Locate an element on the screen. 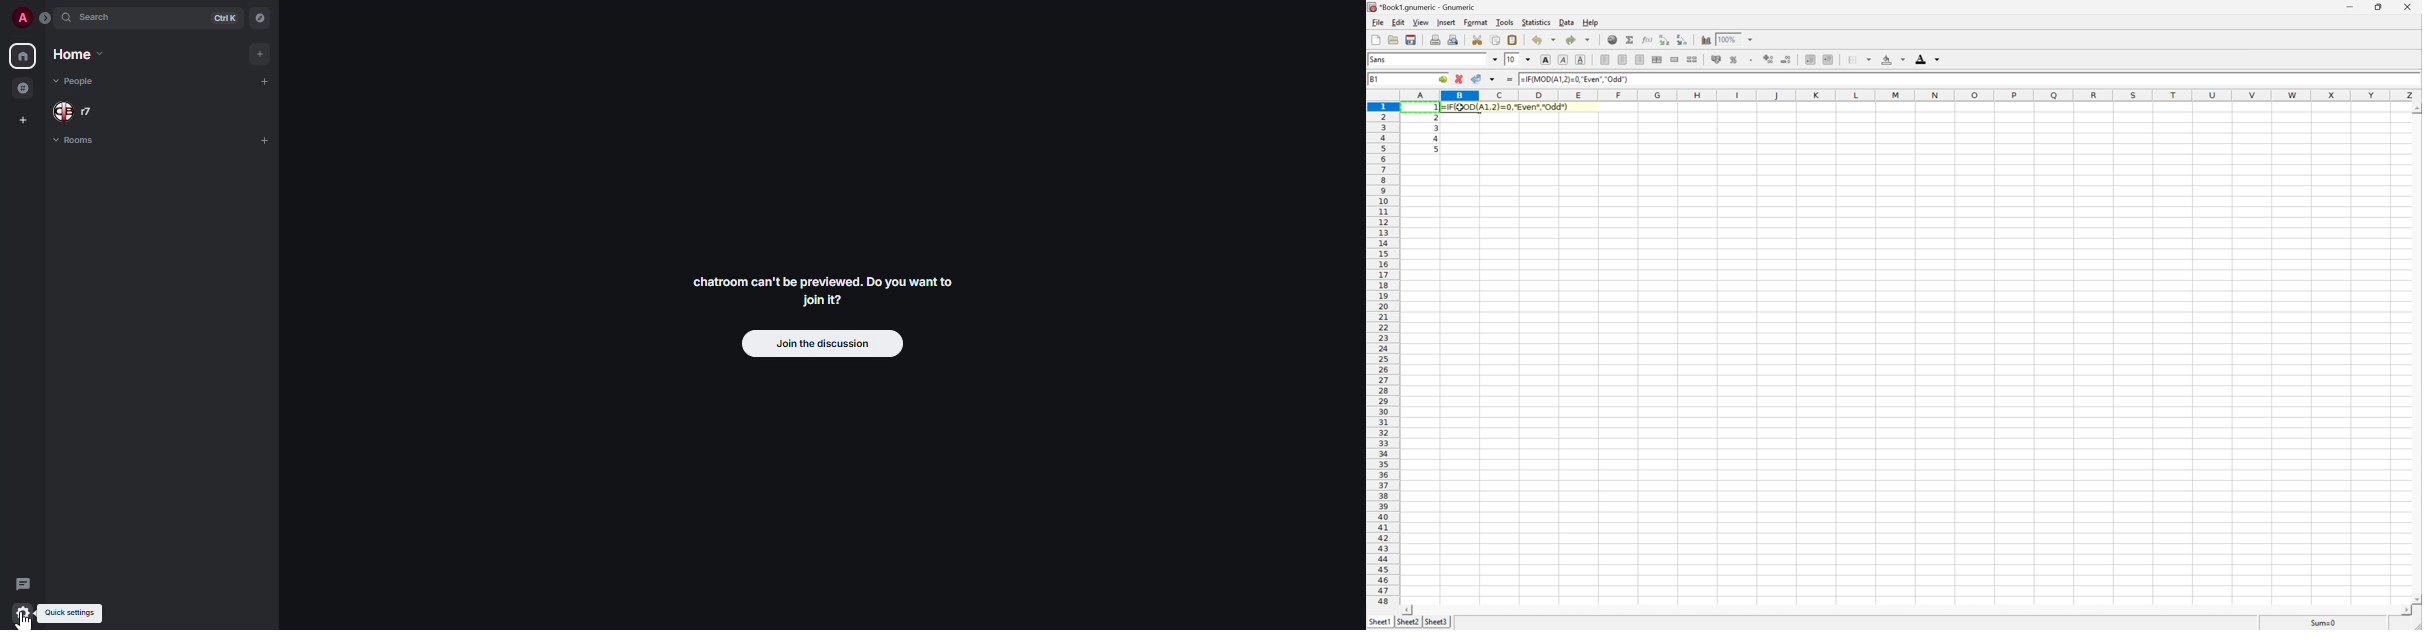 This screenshot has width=2436, height=644. home is located at coordinates (22, 55).